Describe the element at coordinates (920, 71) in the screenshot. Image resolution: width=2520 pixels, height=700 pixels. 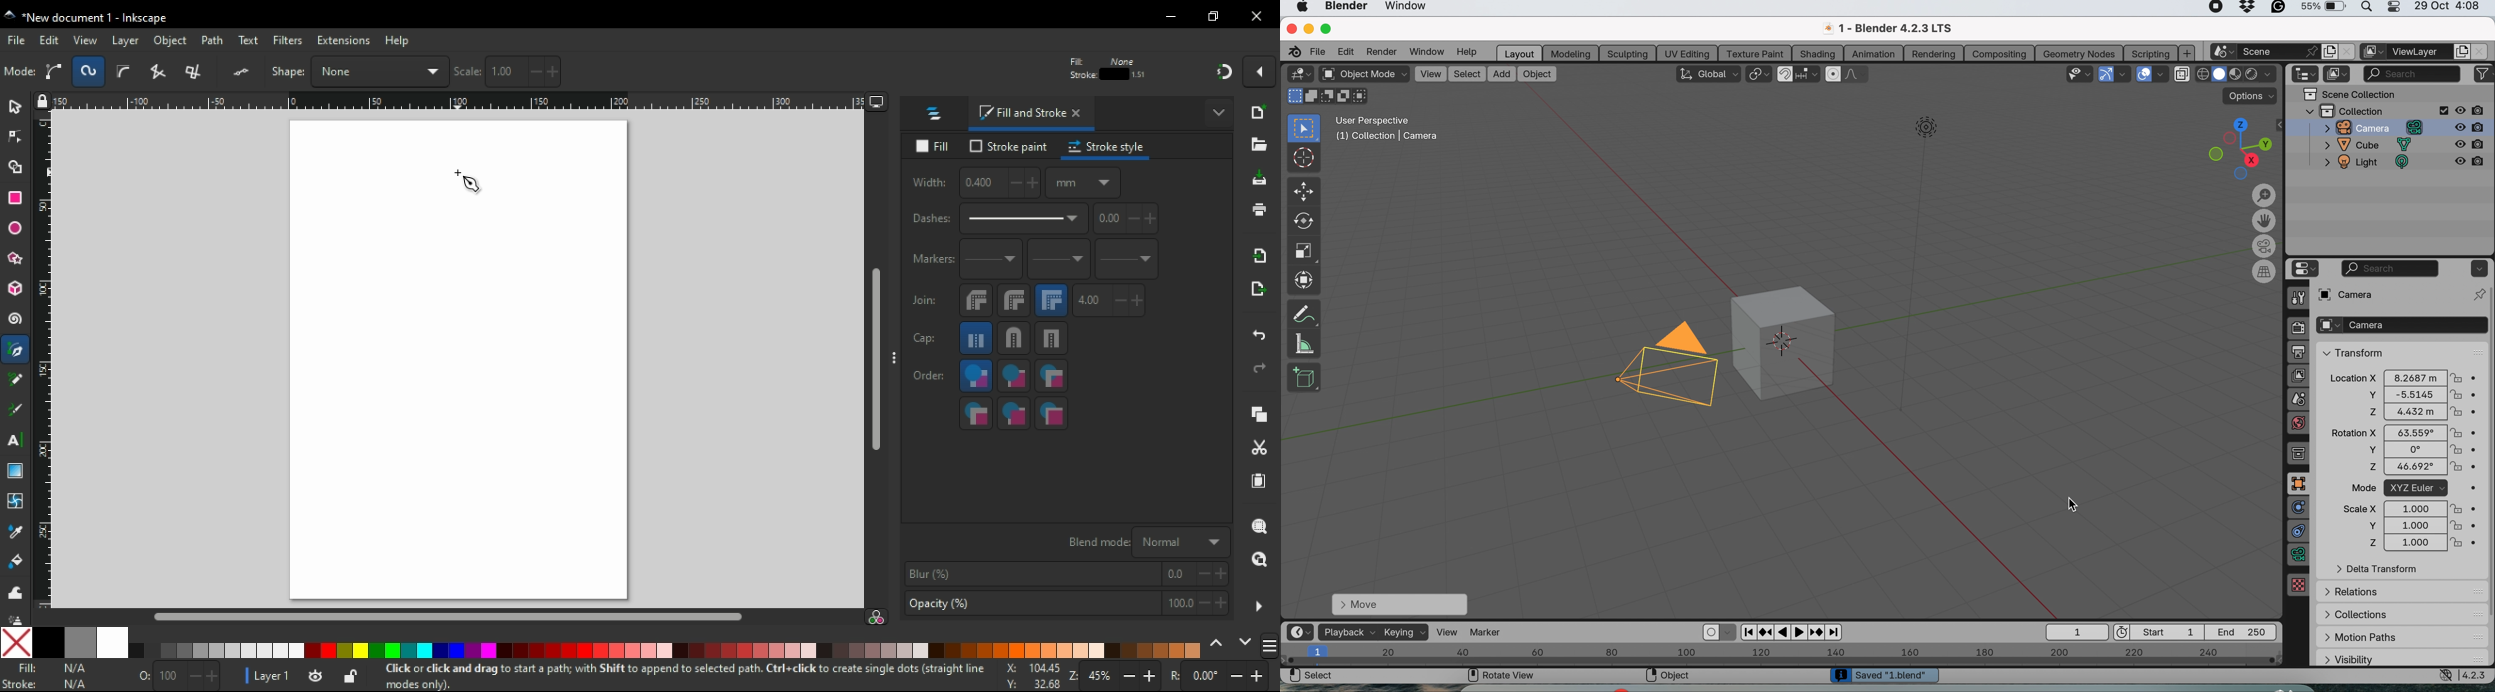
I see `height of selection` at that location.